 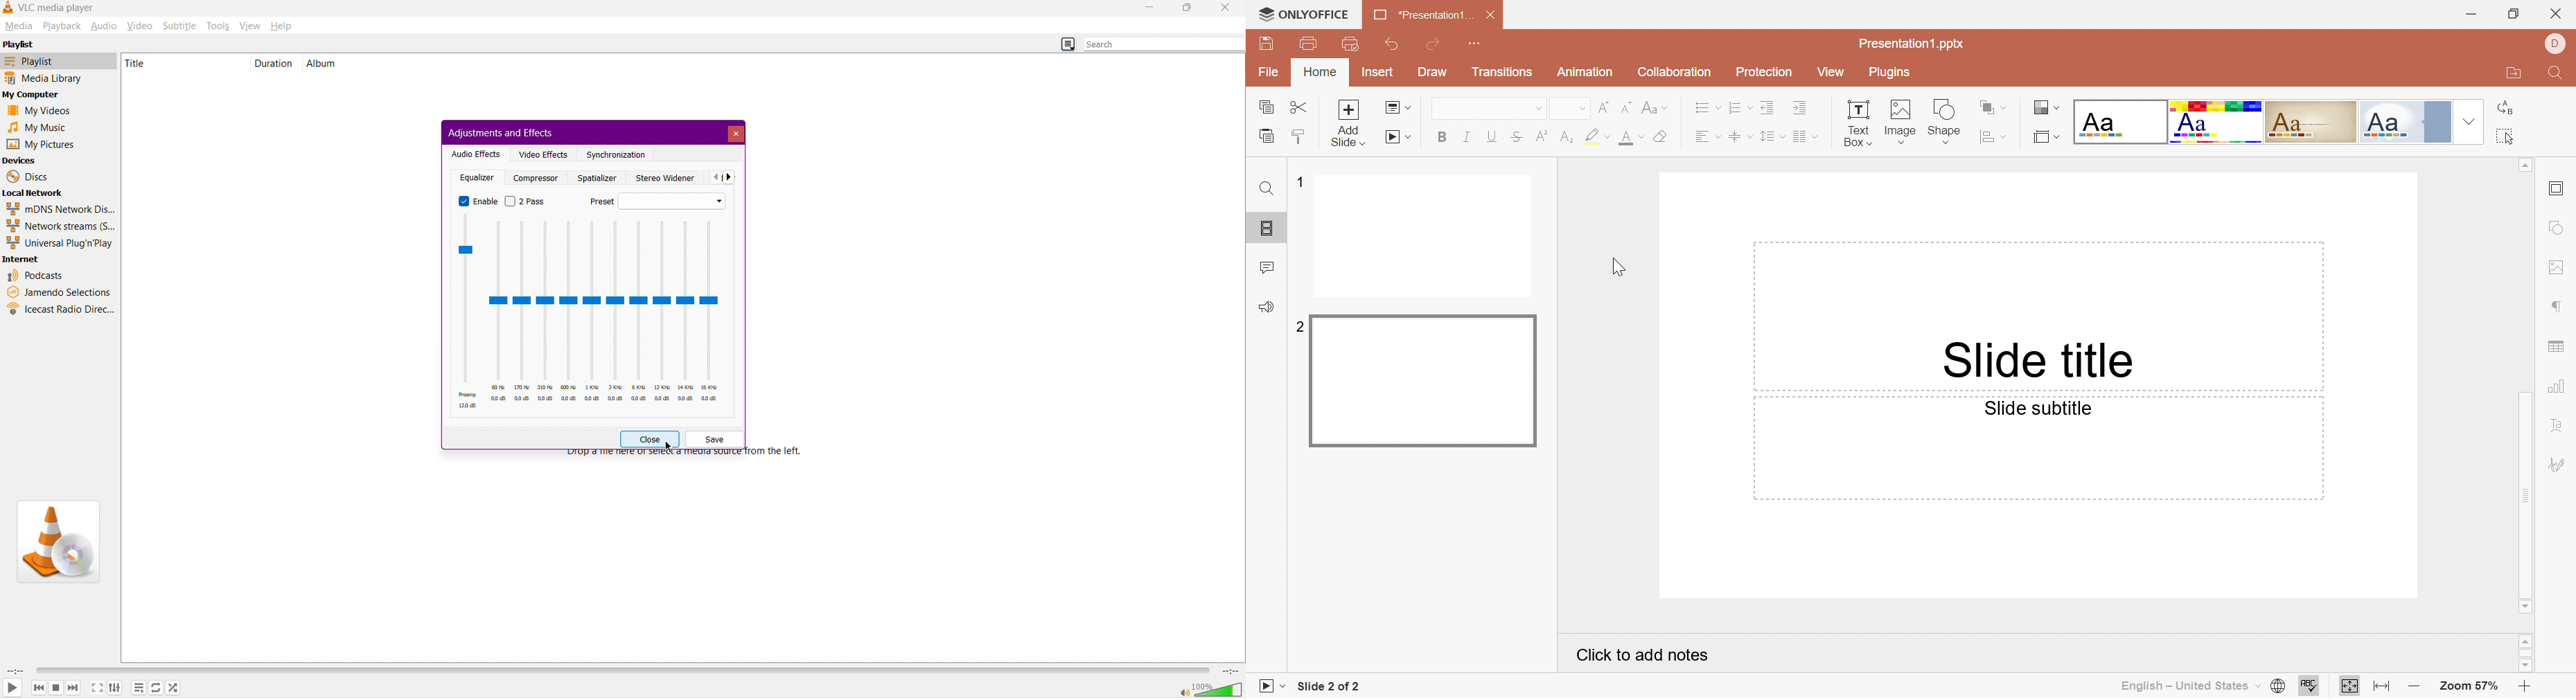 What do you see at coordinates (1765, 73) in the screenshot?
I see `Protection` at bounding box center [1765, 73].